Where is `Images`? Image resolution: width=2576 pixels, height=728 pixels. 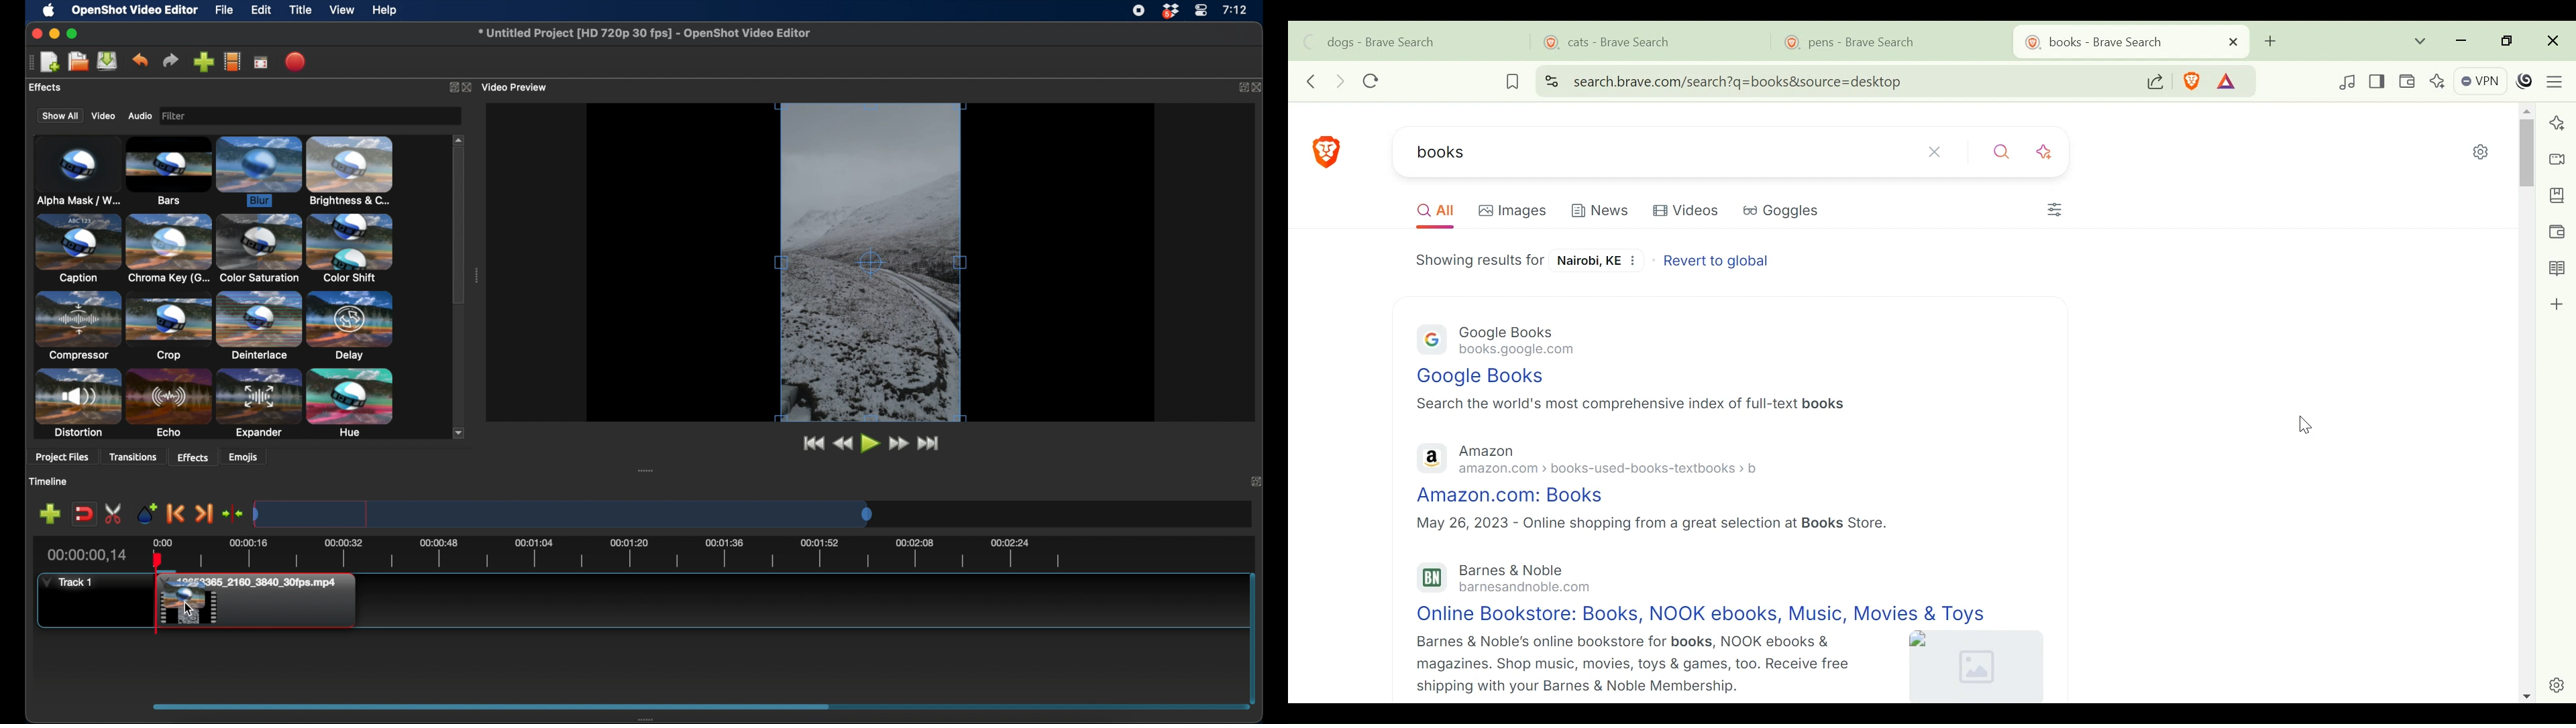
Images is located at coordinates (1511, 210).